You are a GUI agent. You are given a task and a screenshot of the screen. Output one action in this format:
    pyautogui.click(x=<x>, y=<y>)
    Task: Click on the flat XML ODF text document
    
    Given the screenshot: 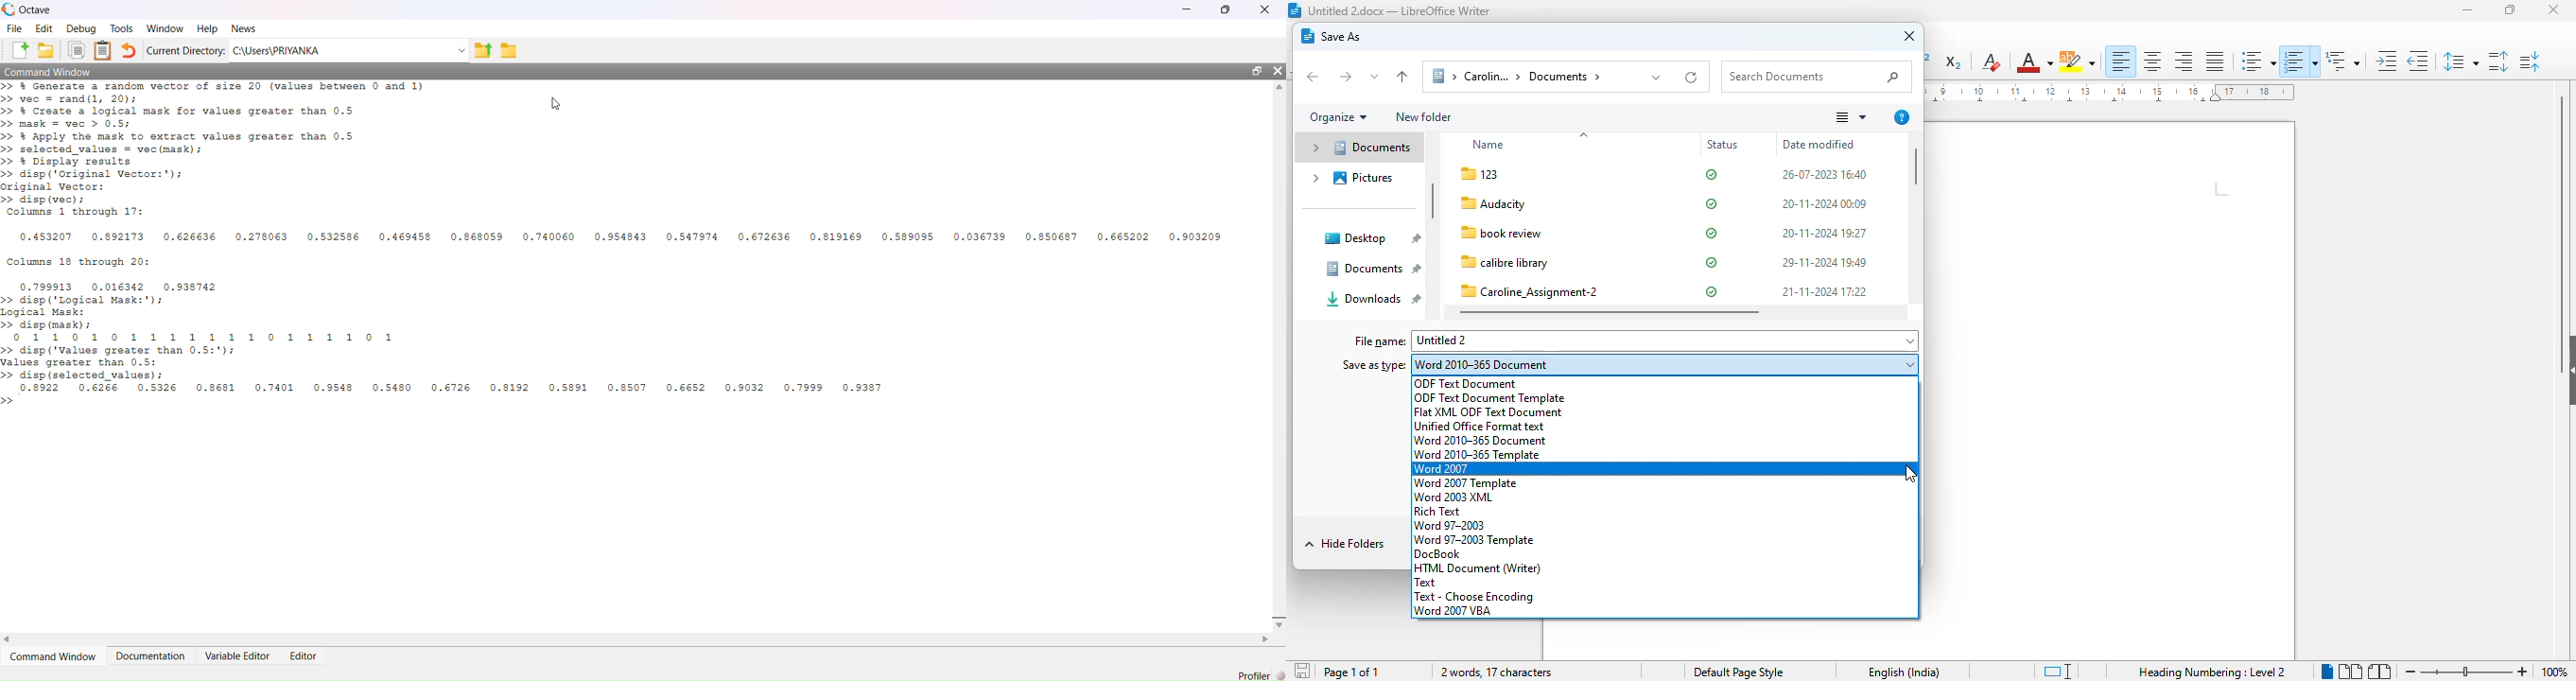 What is the action you would take?
    pyautogui.click(x=1488, y=412)
    